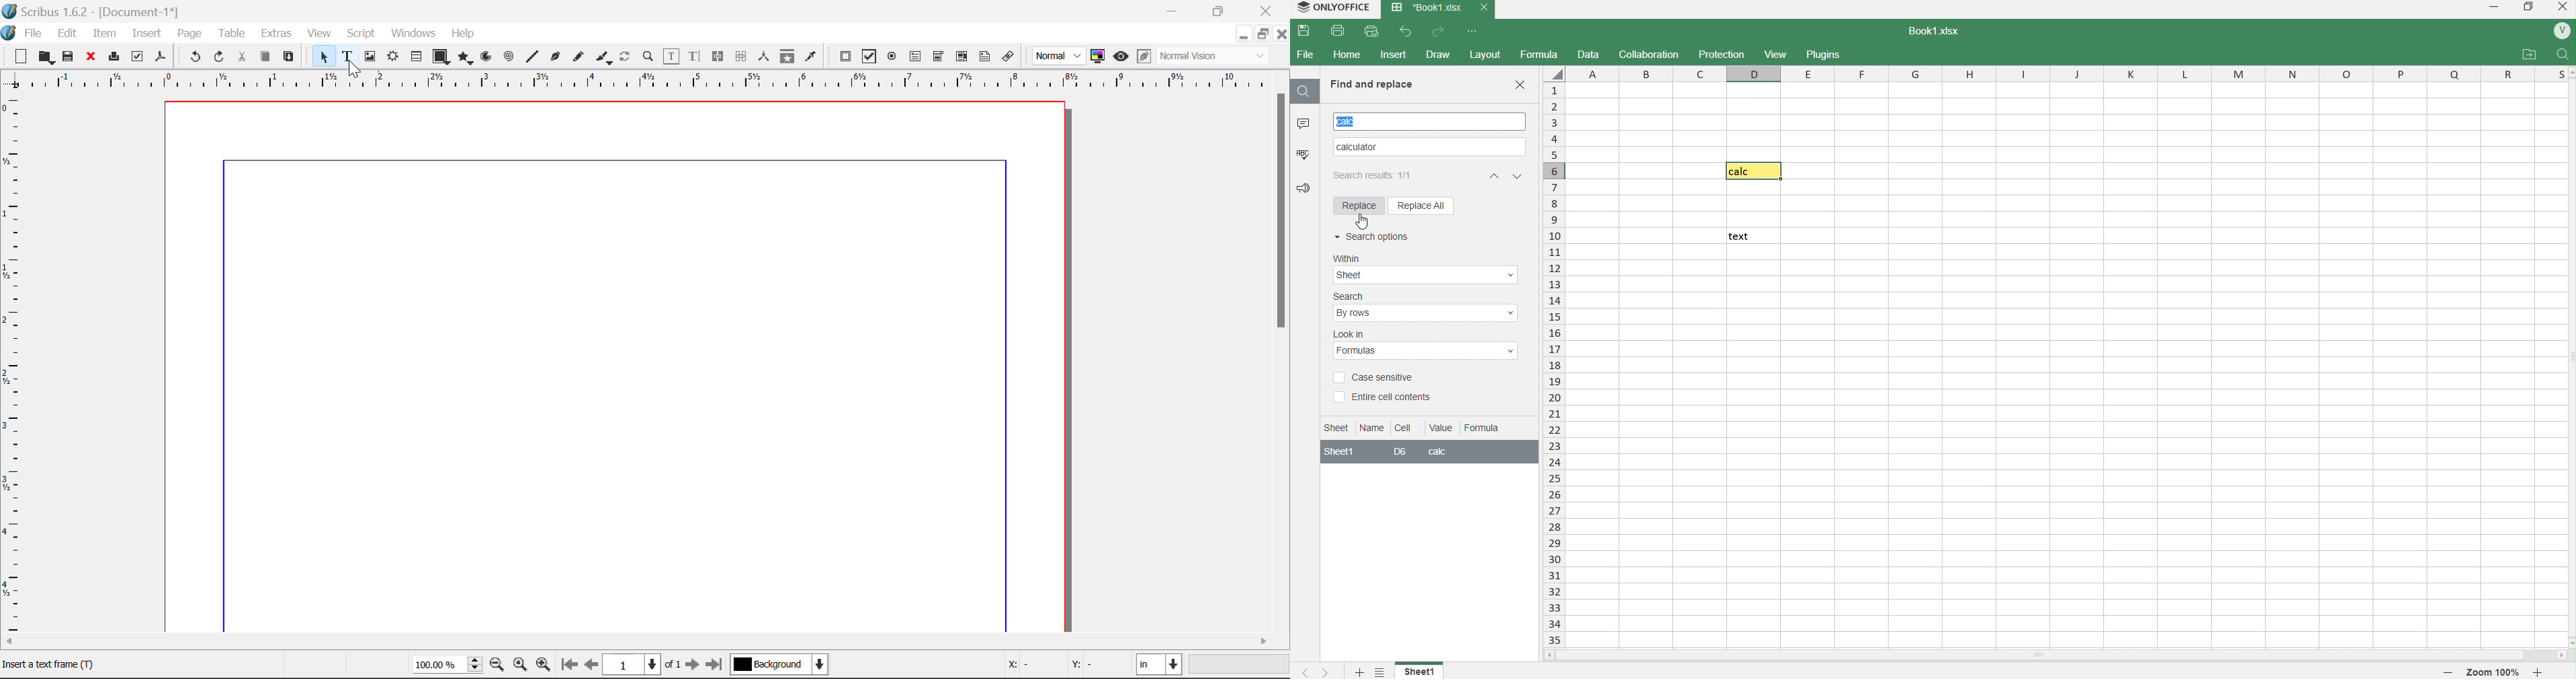 This screenshot has height=700, width=2576. What do you see at coordinates (716, 666) in the screenshot?
I see `Last Page` at bounding box center [716, 666].